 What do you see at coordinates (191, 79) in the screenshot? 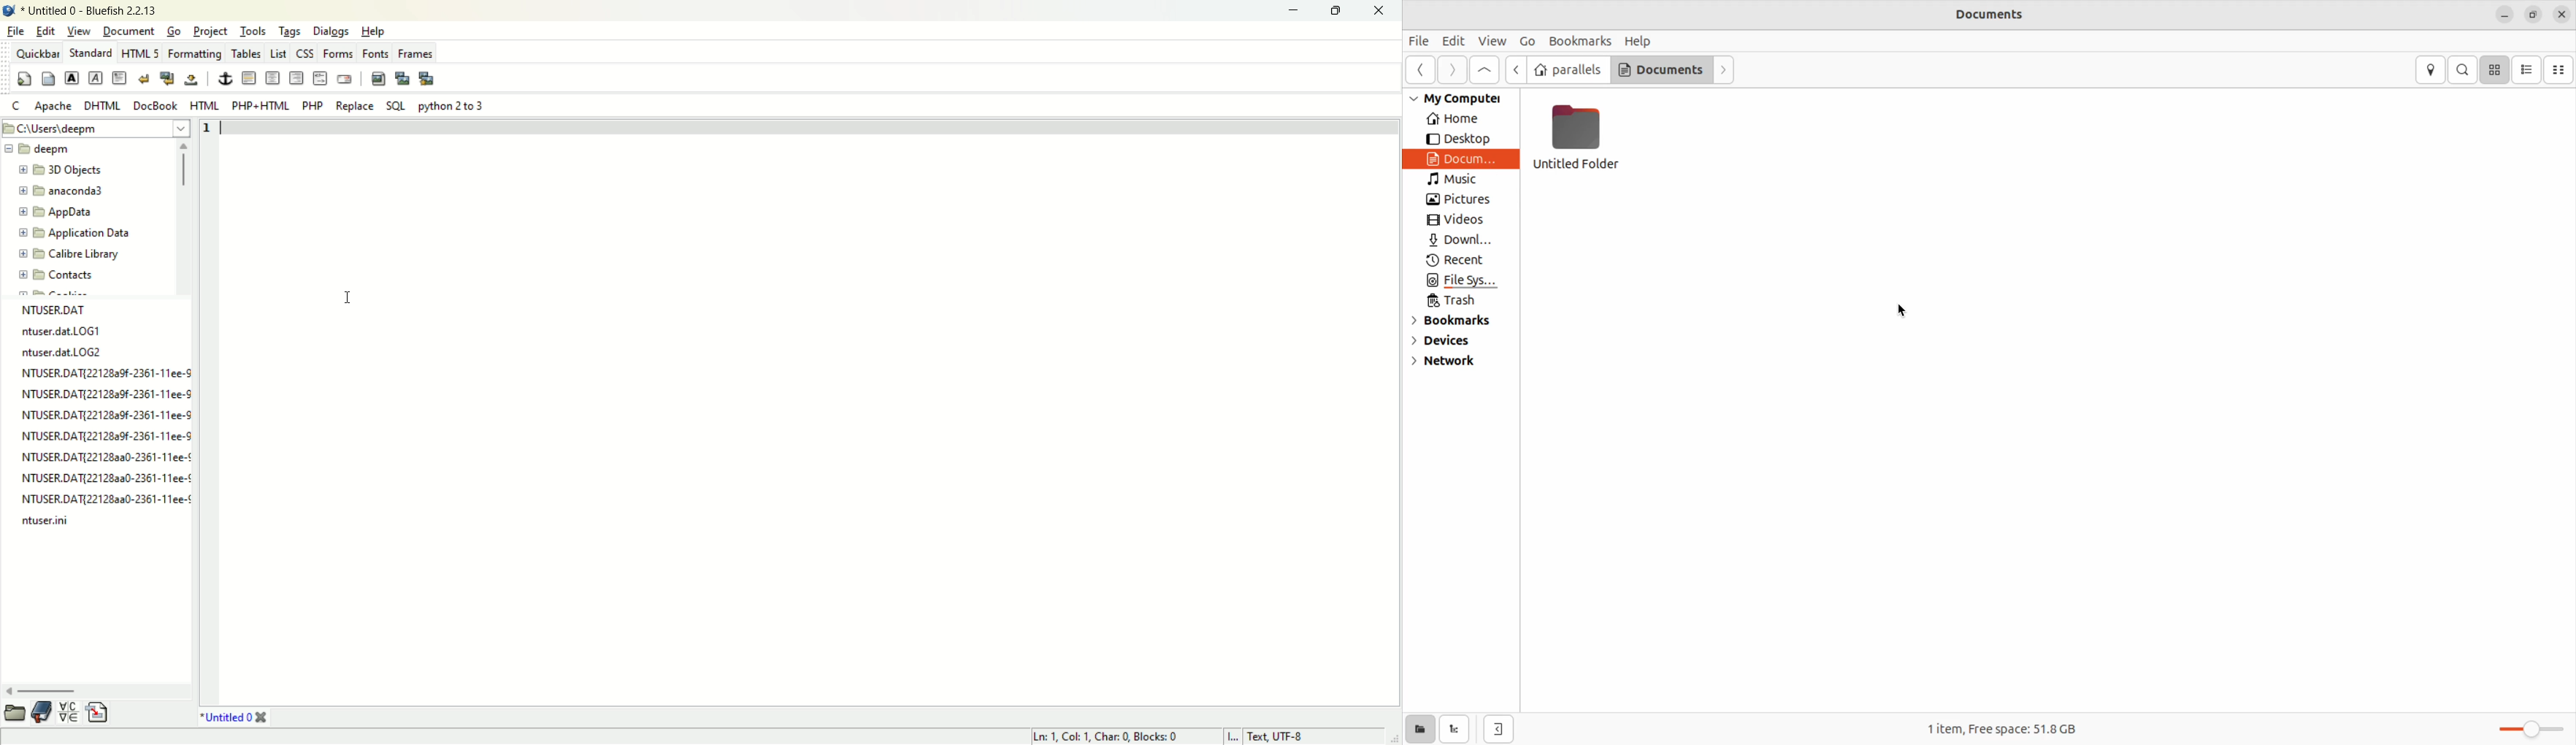
I see `non-breaking space` at bounding box center [191, 79].